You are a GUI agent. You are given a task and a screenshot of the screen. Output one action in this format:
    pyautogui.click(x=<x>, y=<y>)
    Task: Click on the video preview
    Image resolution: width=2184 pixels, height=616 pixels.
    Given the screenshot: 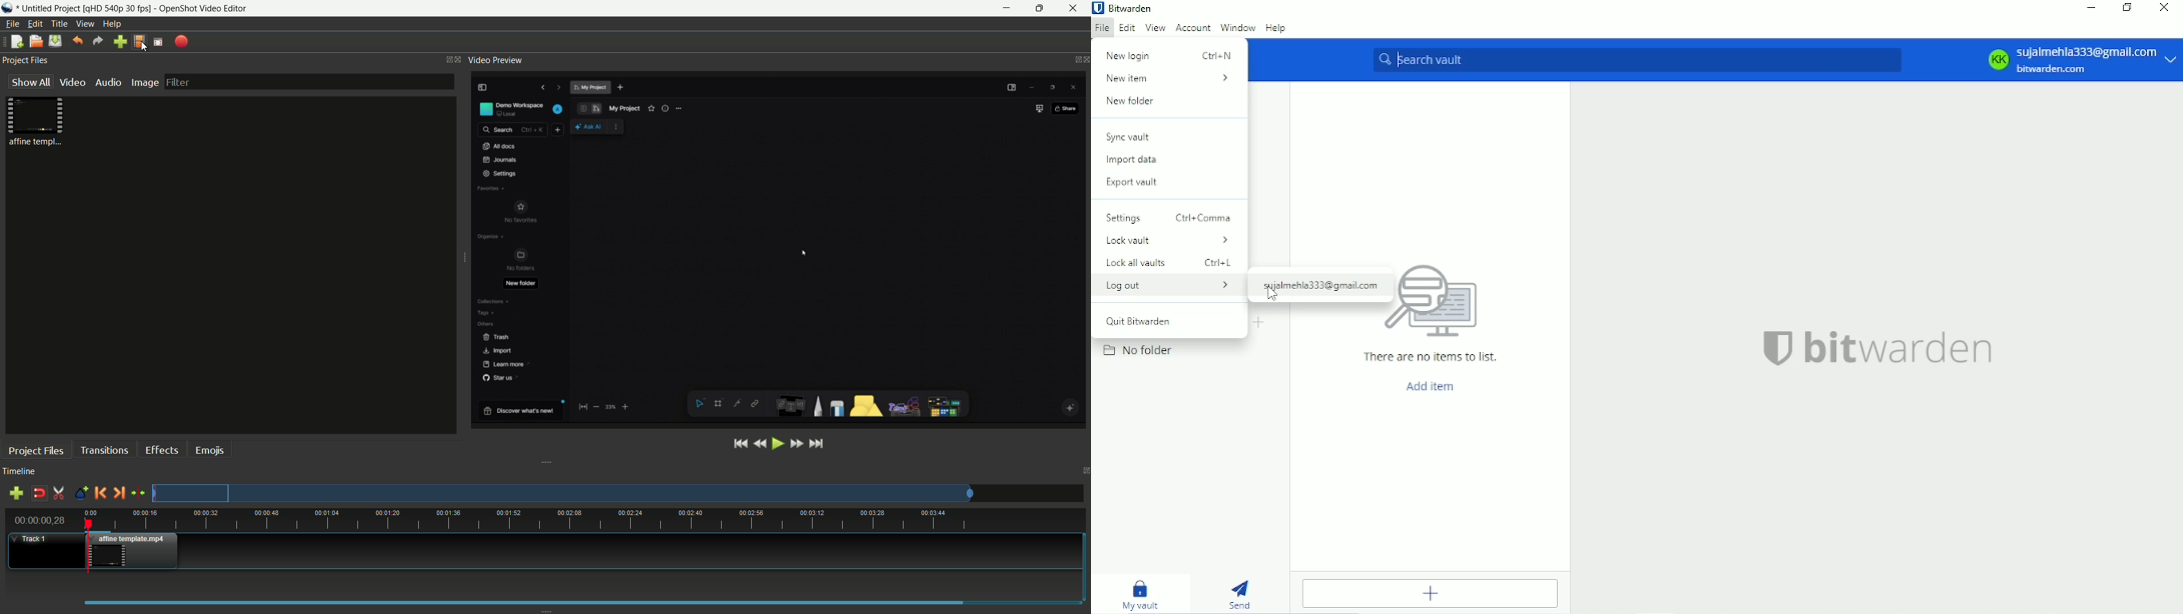 What is the action you would take?
    pyautogui.click(x=782, y=248)
    